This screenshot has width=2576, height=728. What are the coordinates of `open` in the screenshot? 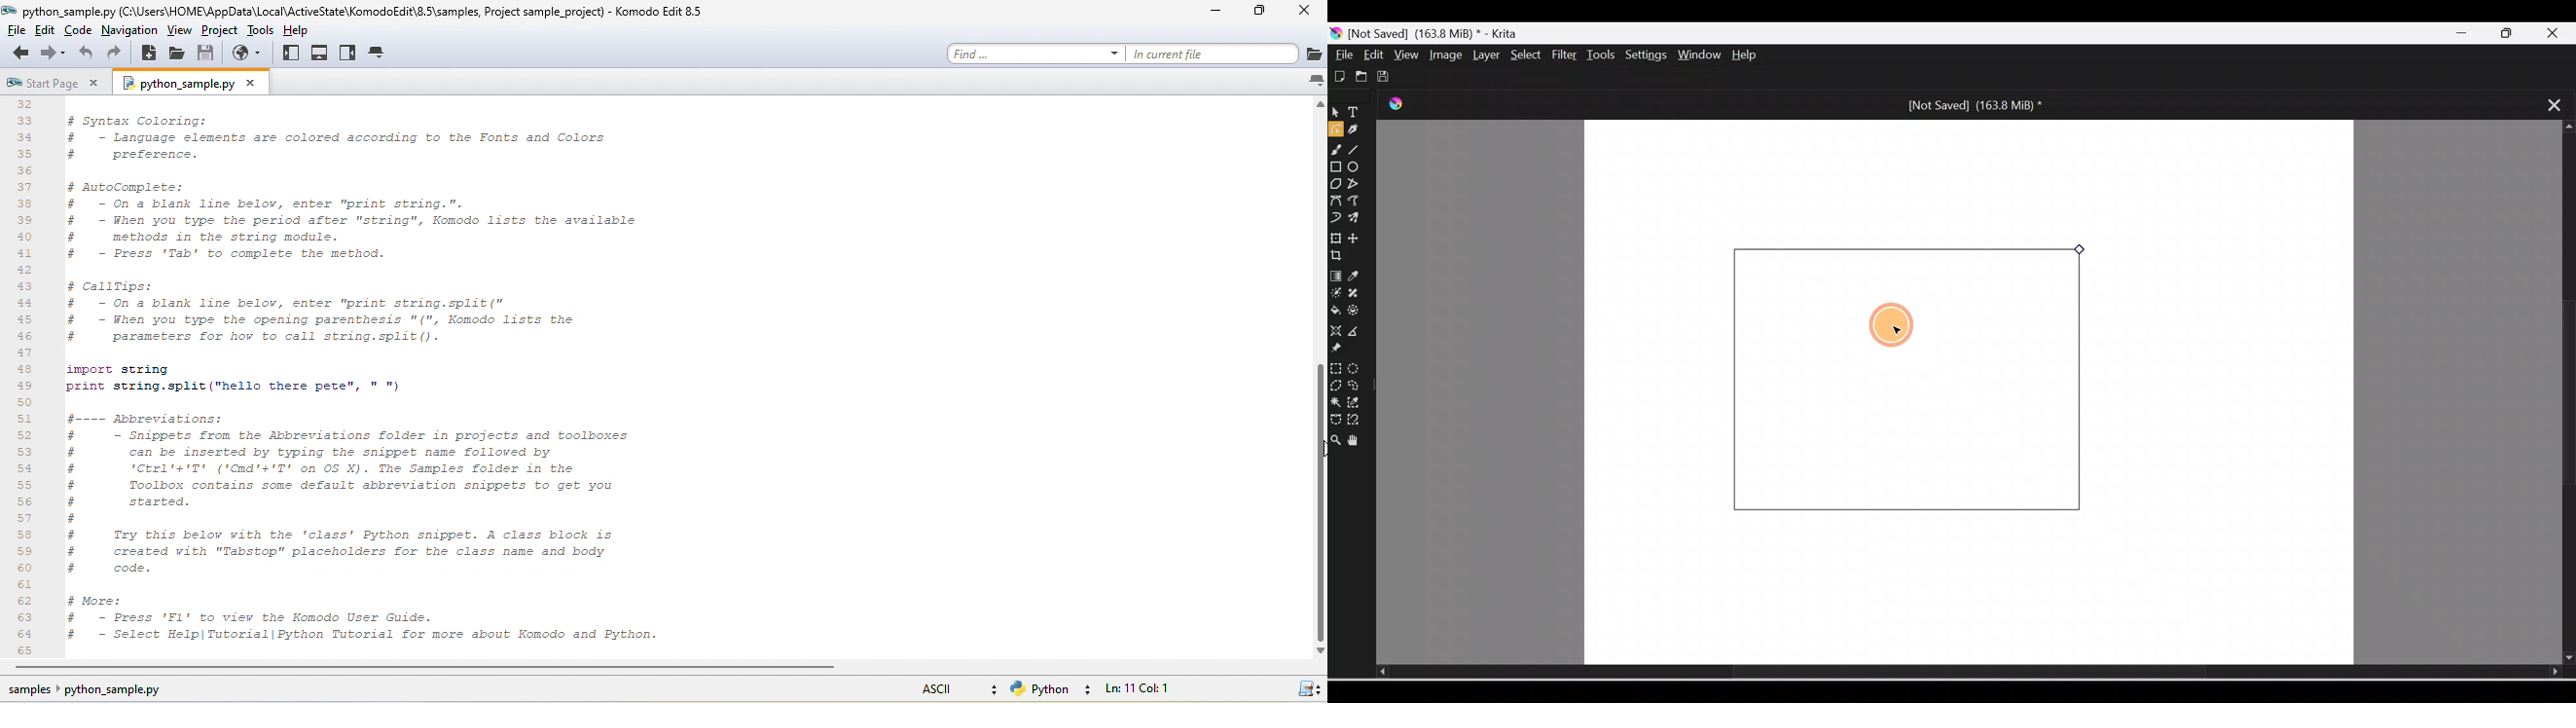 It's located at (180, 55).